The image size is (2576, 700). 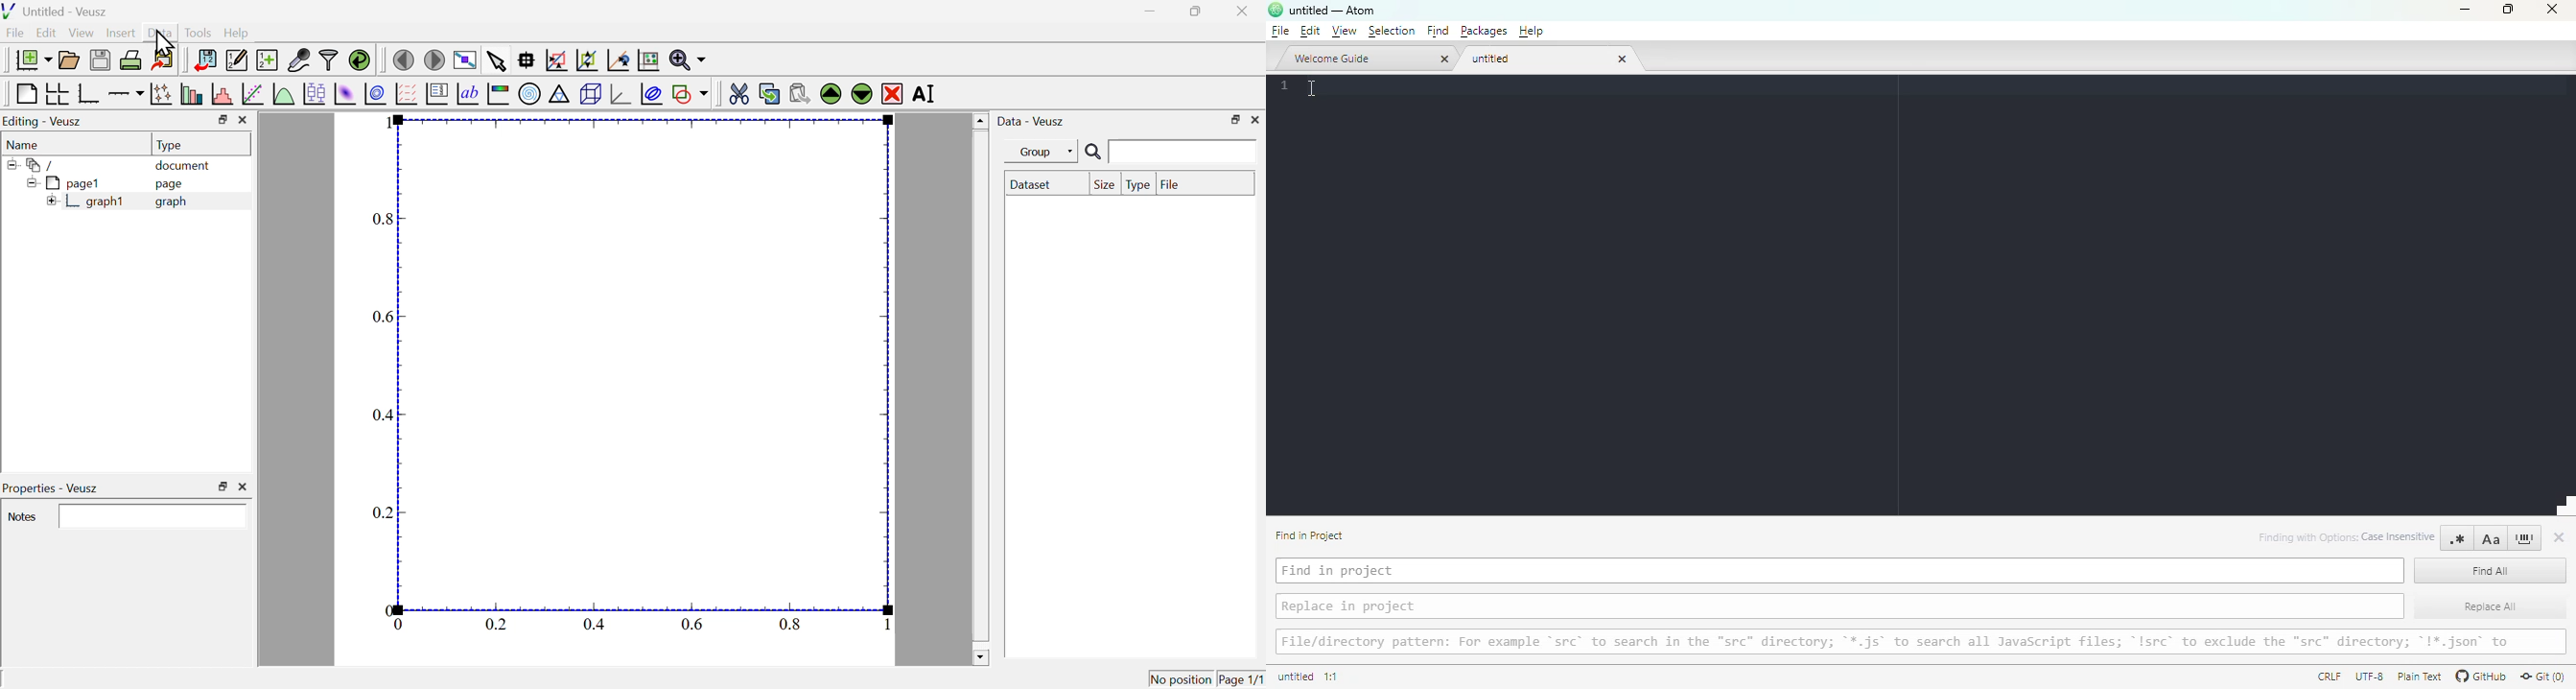 I want to click on view, so click(x=82, y=32).